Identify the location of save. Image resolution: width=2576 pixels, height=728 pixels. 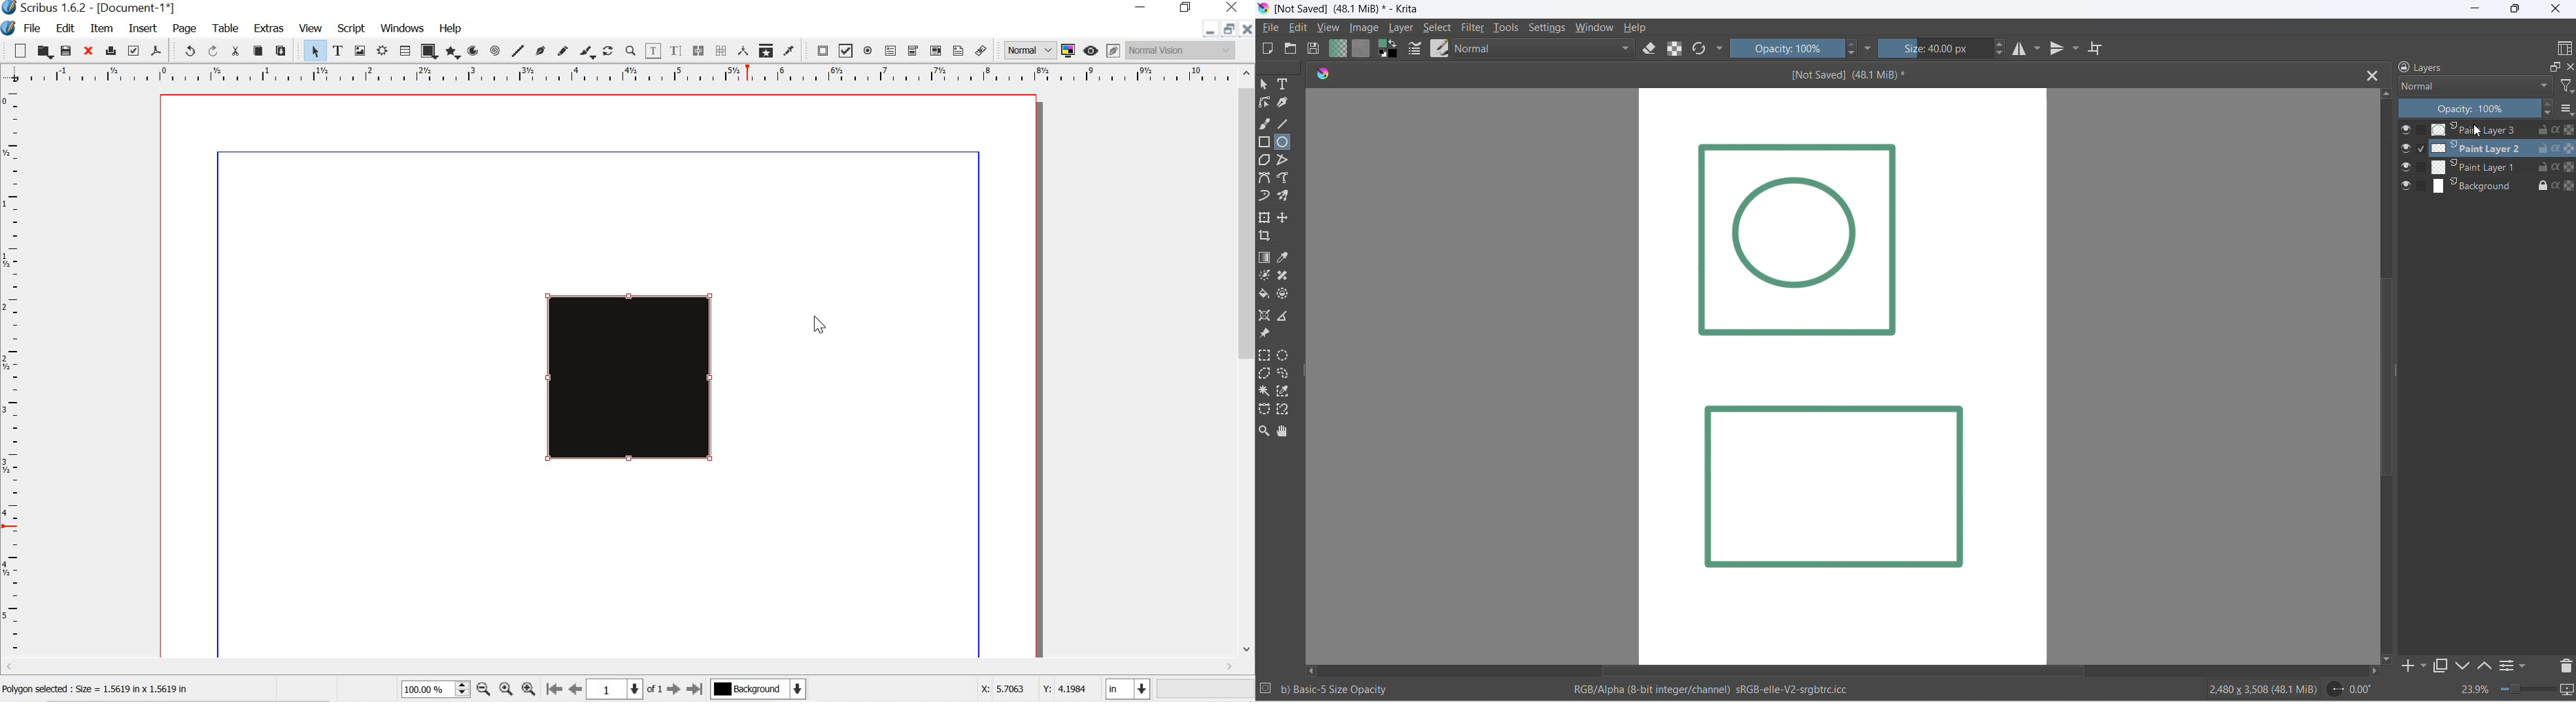
(67, 50).